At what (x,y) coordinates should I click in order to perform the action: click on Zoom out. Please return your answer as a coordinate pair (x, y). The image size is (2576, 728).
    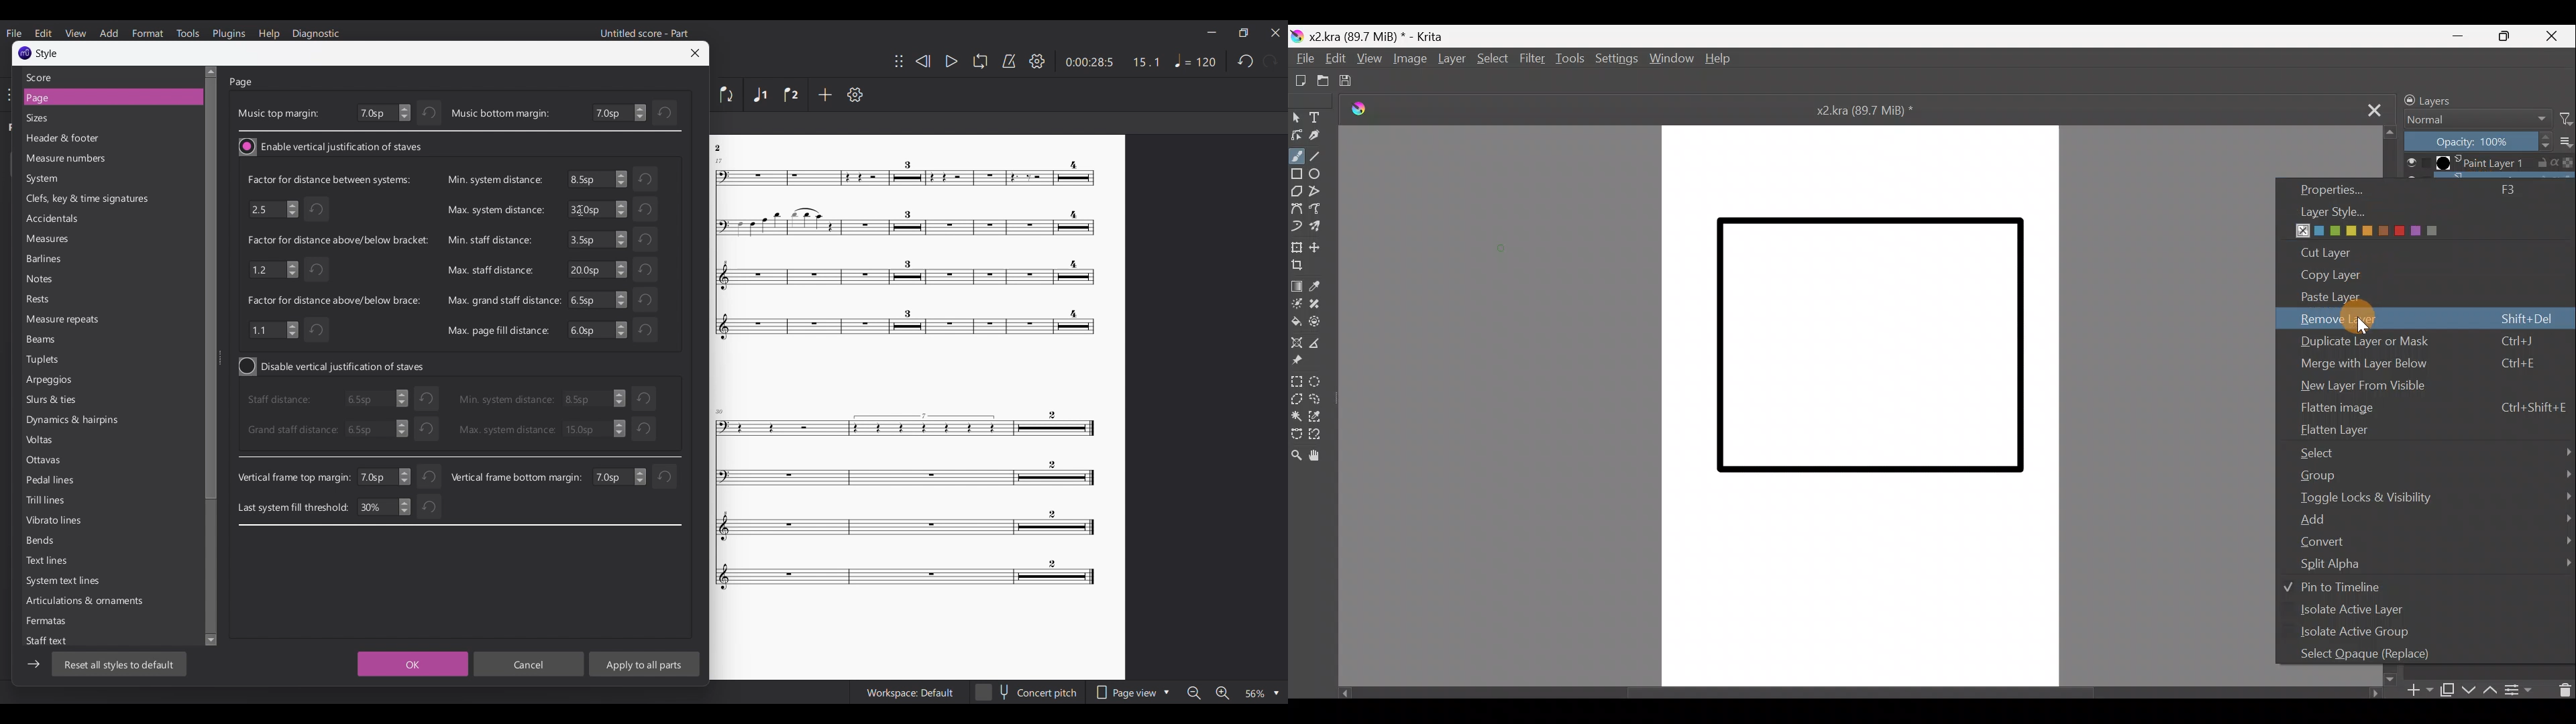
    Looking at the image, I should click on (1194, 693).